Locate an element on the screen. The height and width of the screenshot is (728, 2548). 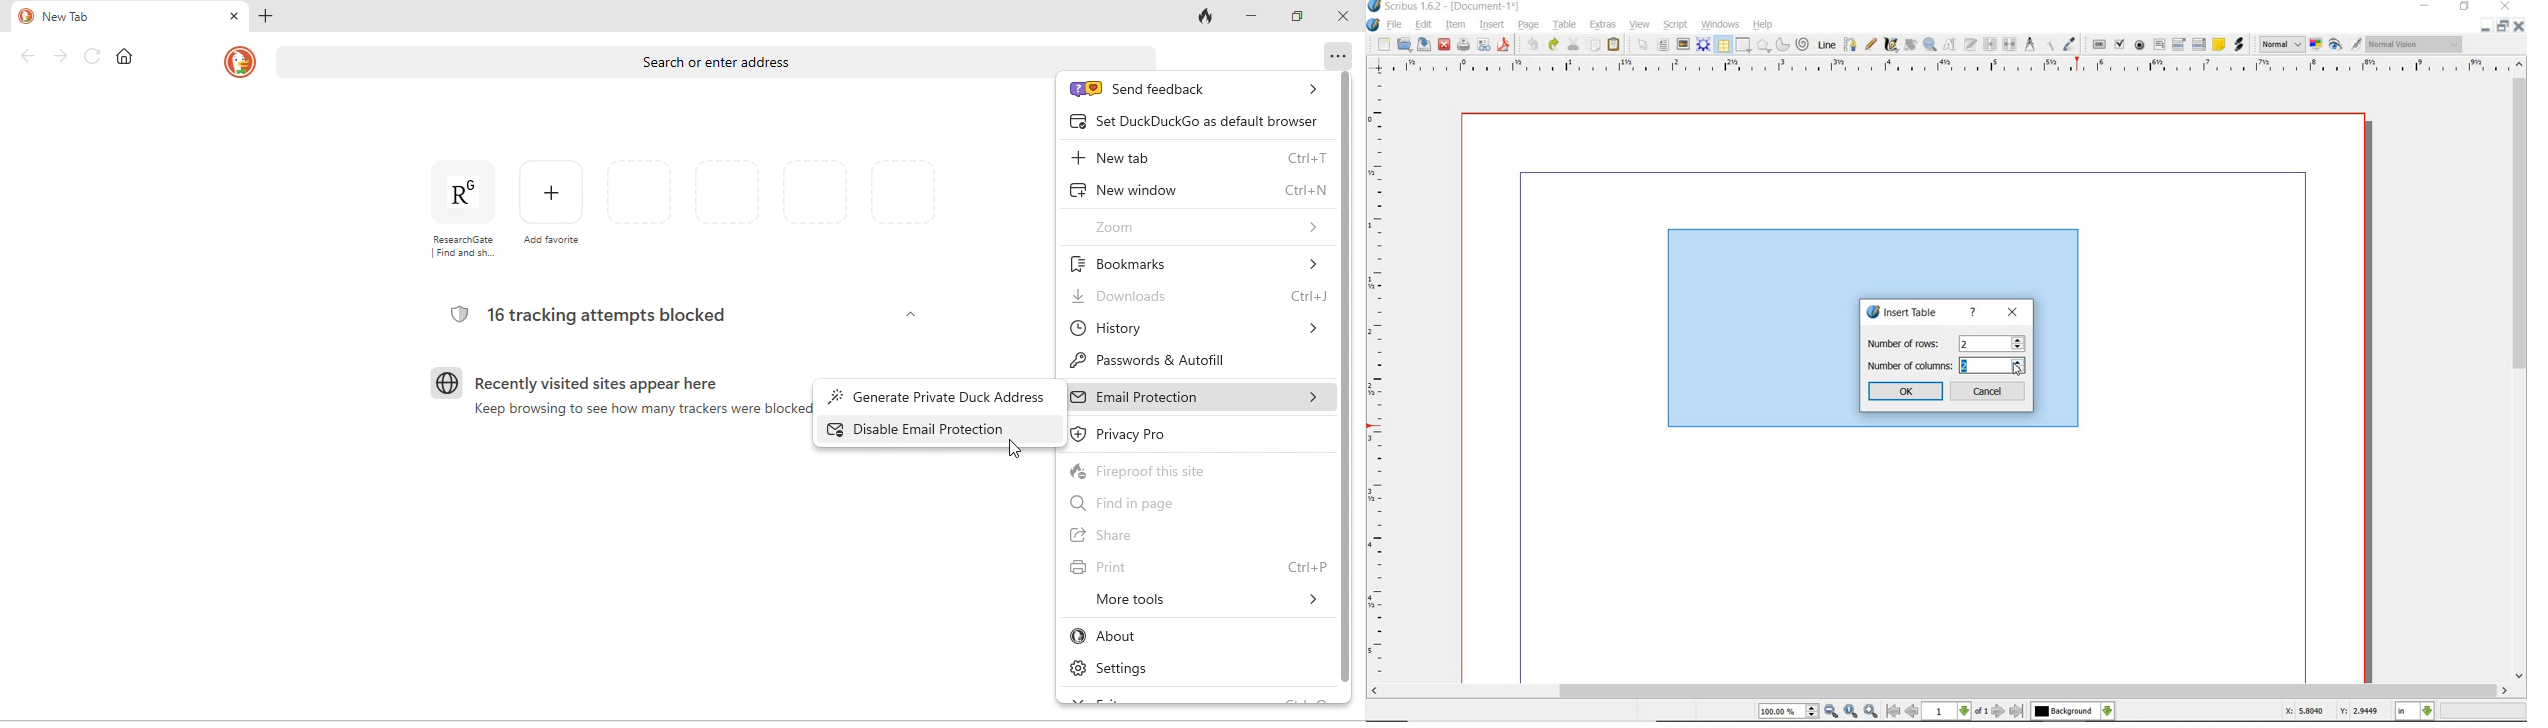
open is located at coordinates (1405, 45).